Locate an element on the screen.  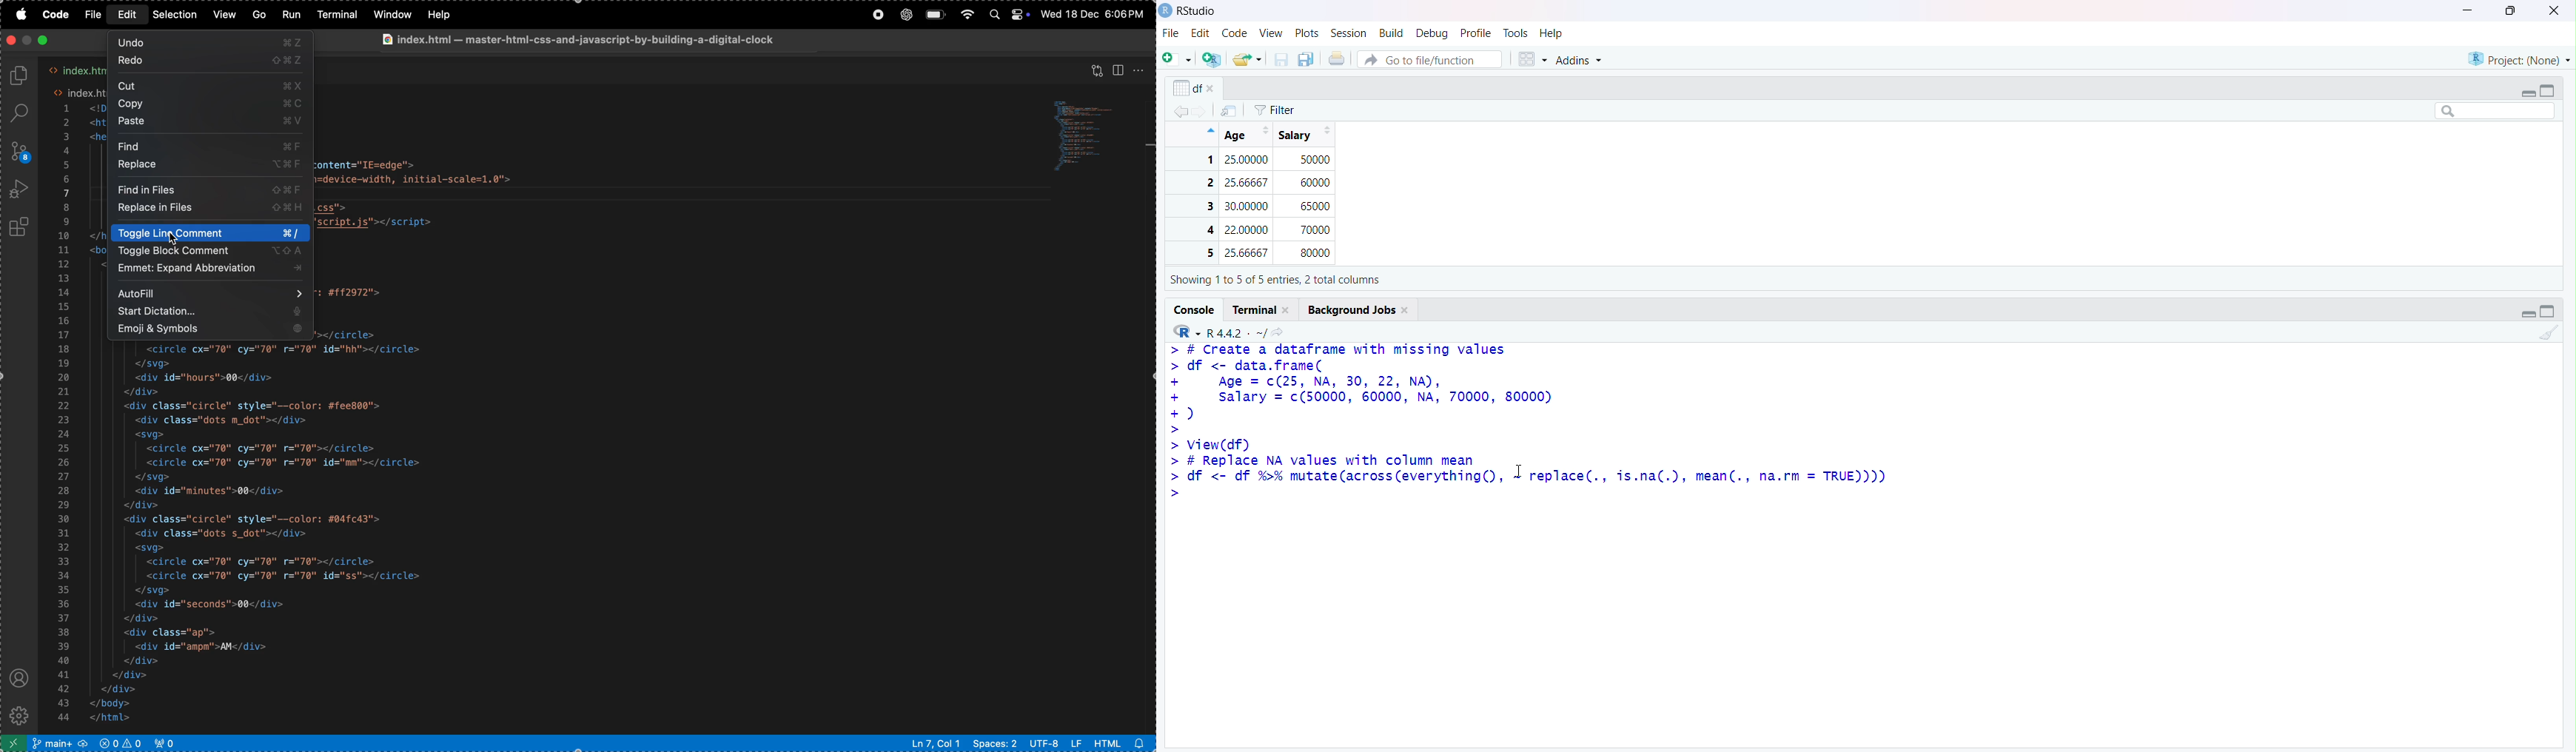
Addins is located at coordinates (1579, 58).